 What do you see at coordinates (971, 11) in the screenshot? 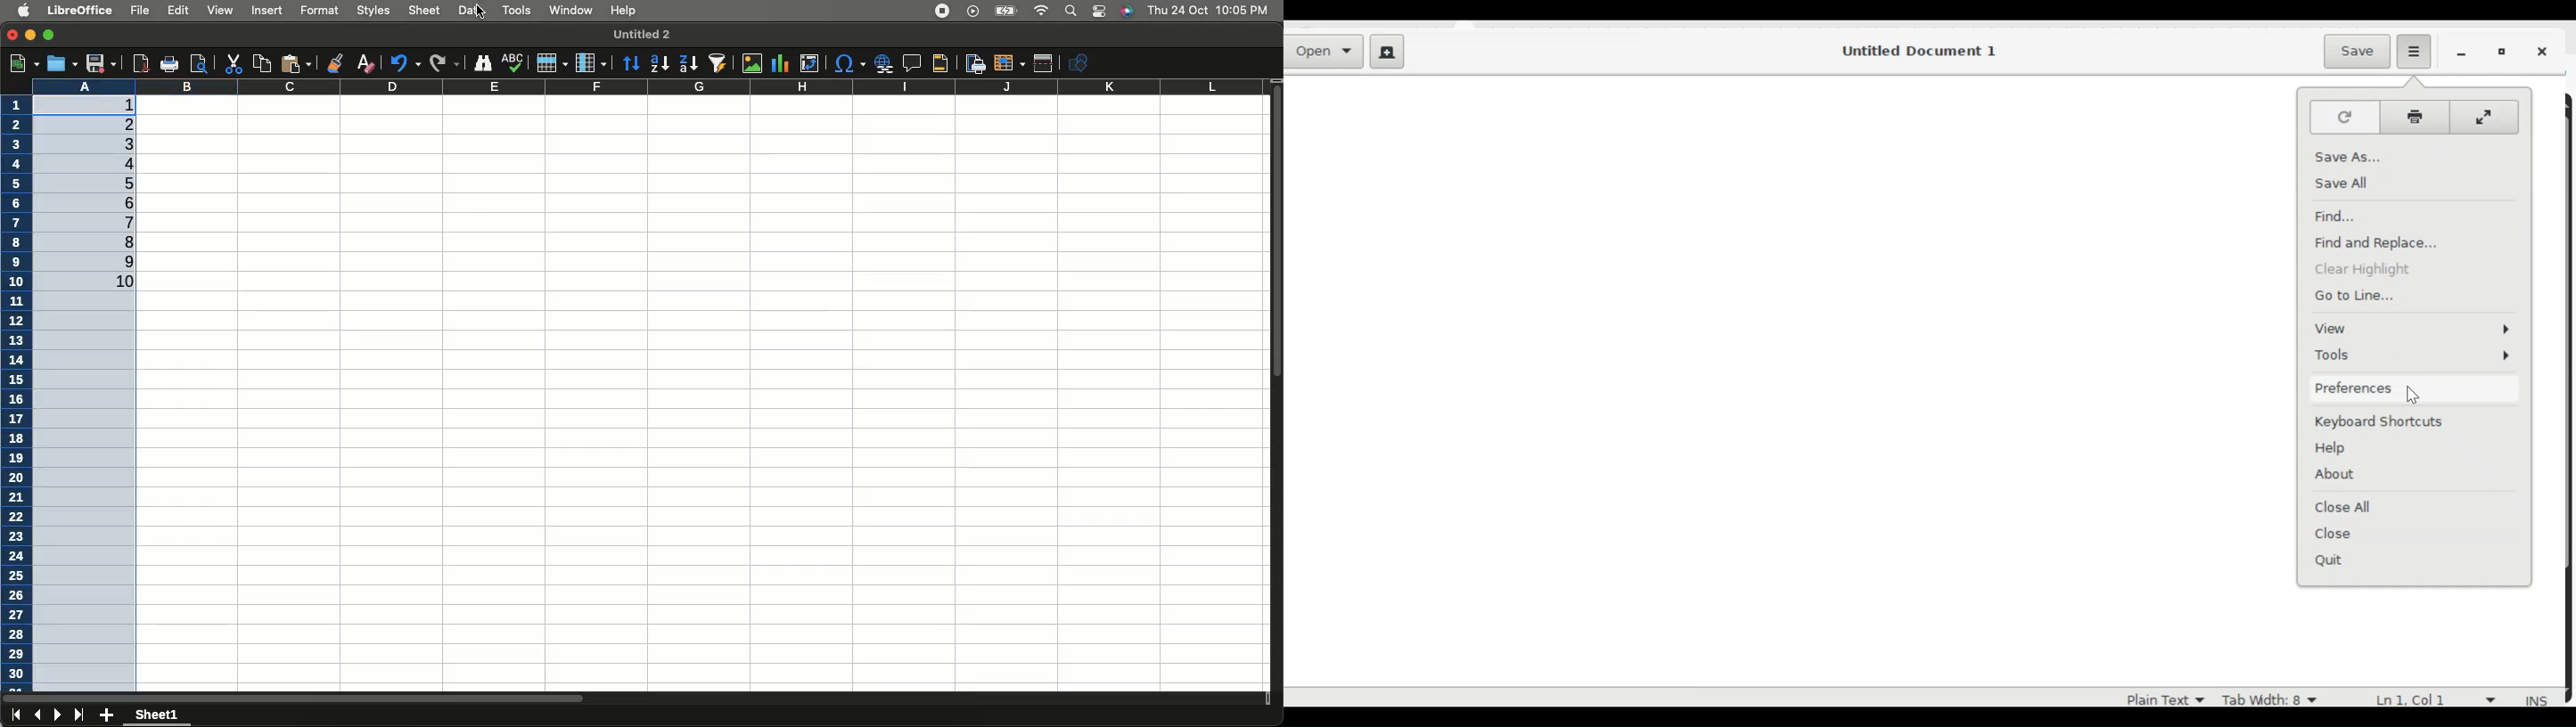
I see `Video player` at bounding box center [971, 11].